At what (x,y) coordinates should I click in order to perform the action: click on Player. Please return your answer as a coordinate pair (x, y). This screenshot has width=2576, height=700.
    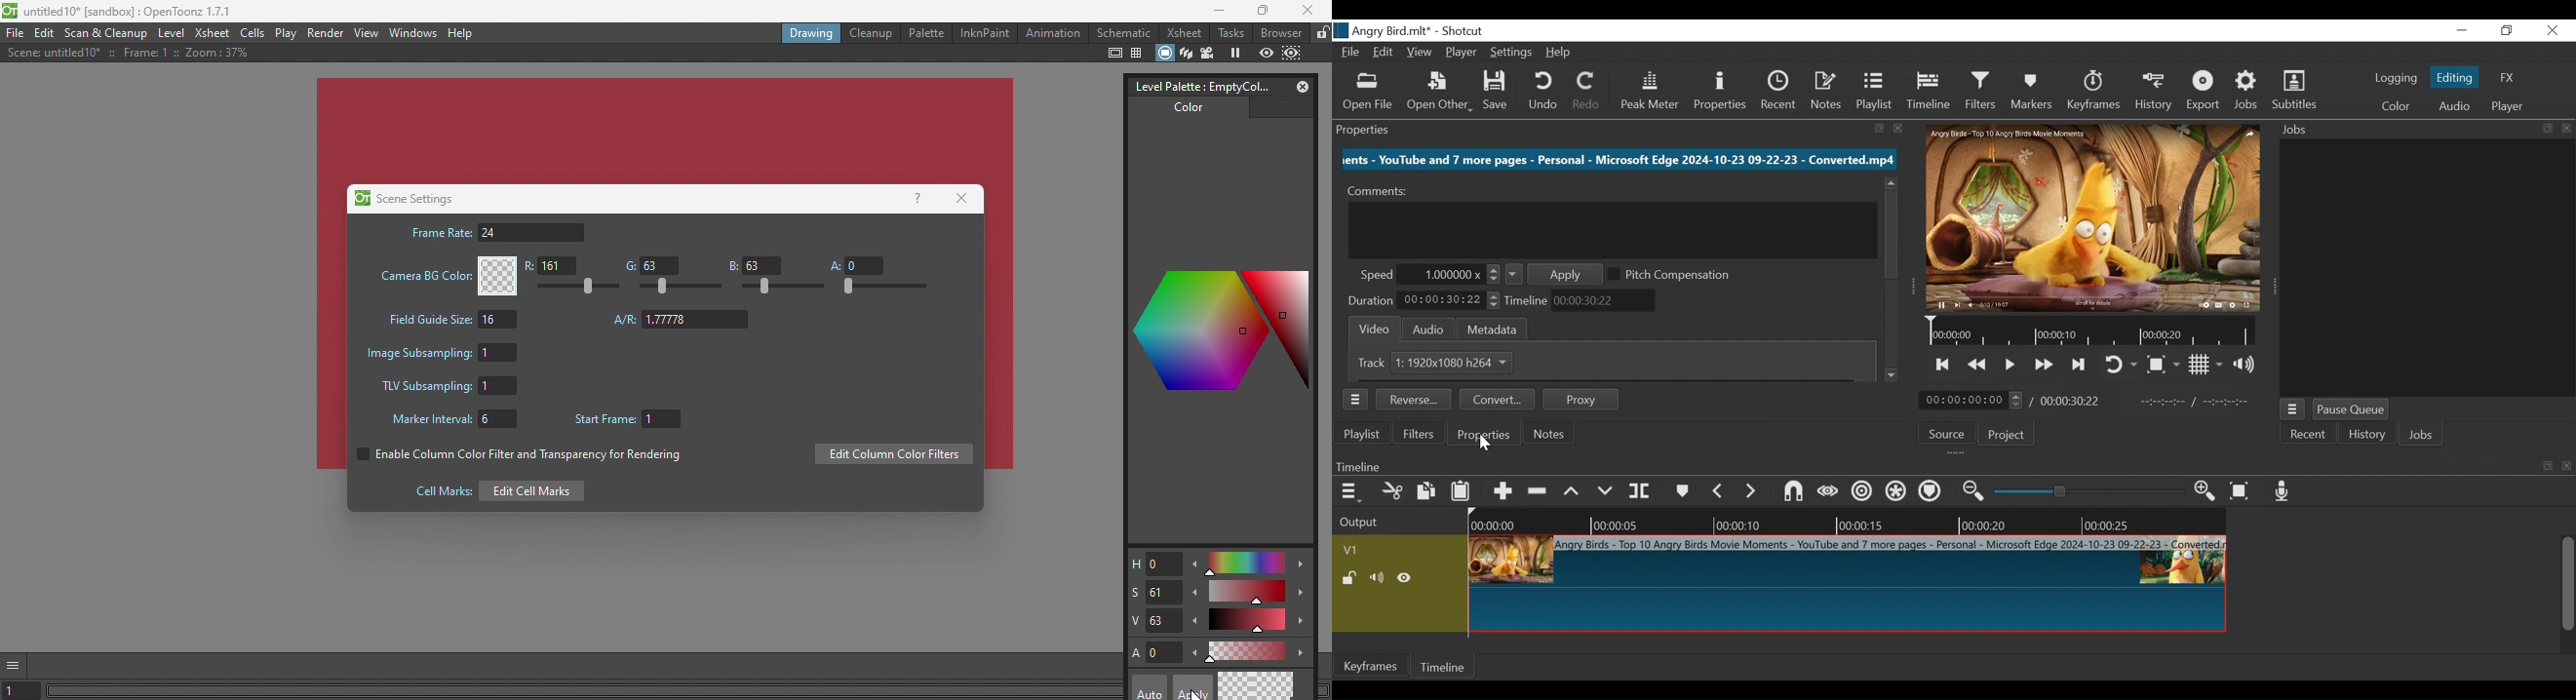
    Looking at the image, I should click on (1462, 52).